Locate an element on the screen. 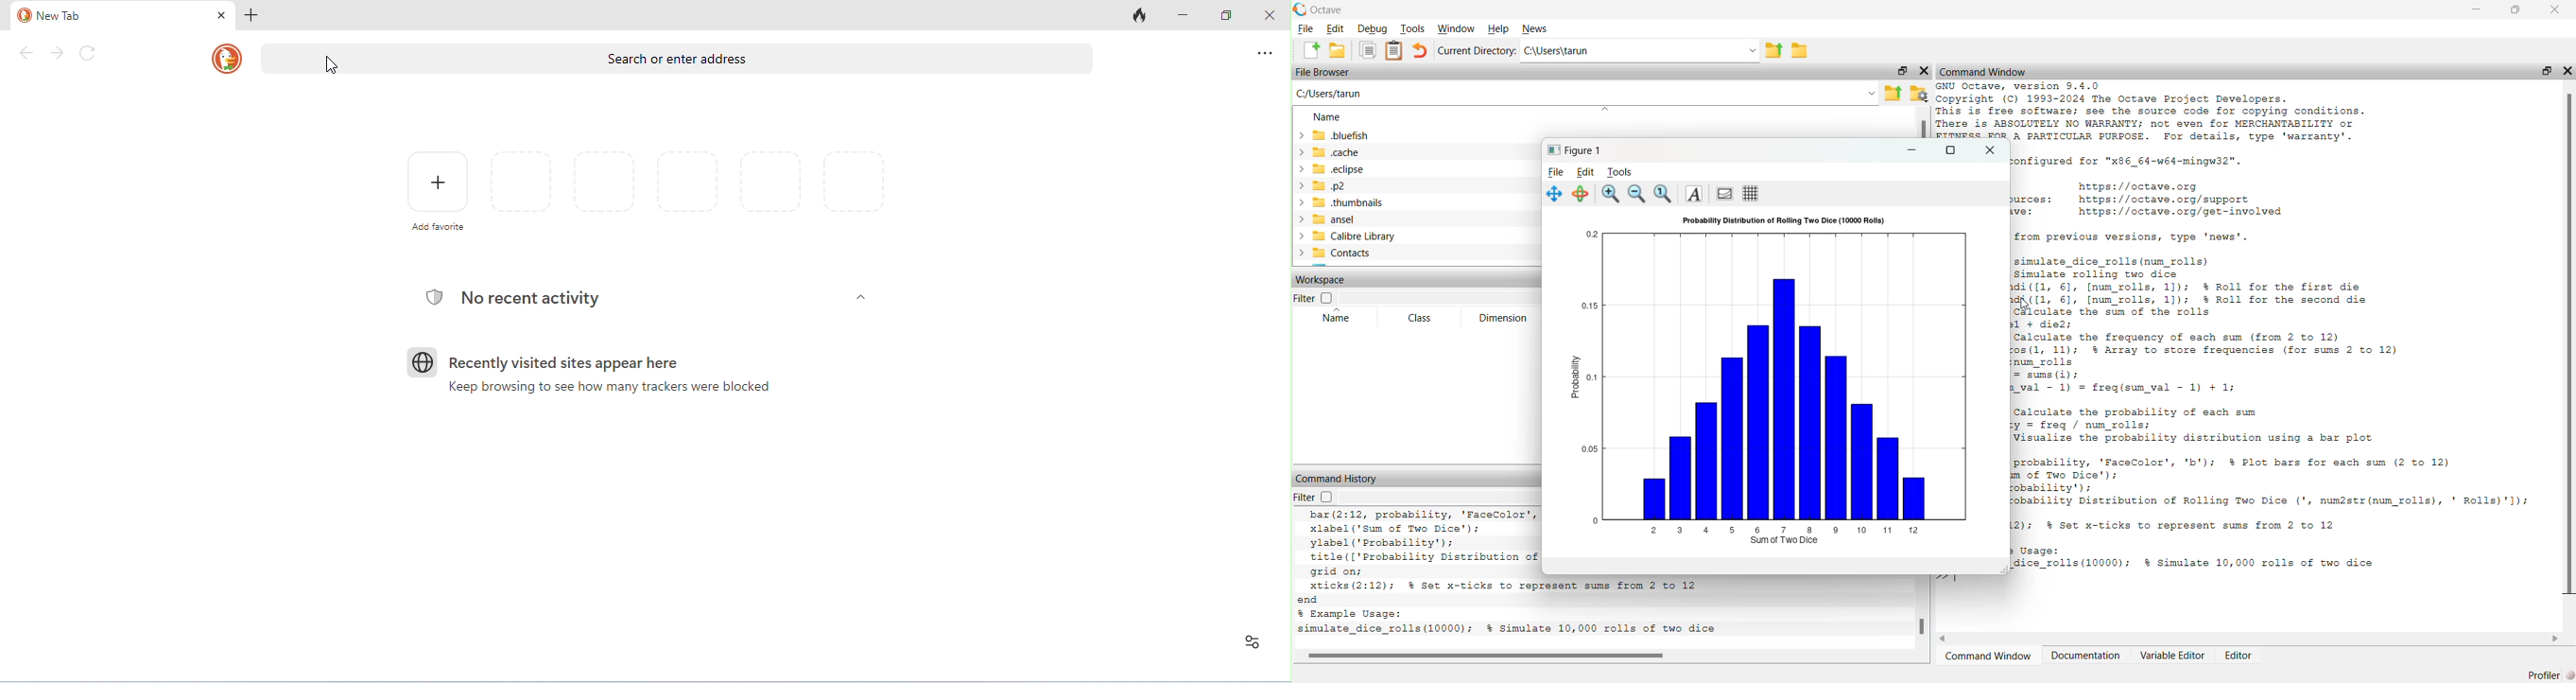 The width and height of the screenshot is (2576, 700). GNU Octave, version 9.4.0

Copyright (C) 1993-2024 The Octave Project Developers.

This is free software; see the source code for copying conditions.
There is ABSOLUTELY NO WARRANTY; not even for MERCHANTABILITY or
FITNESS FOR A PARTICULAR PURPOSE. For details, type 'warranty'.
octave was configured for "x86_64-w64-mingw32".

Home page: https://octave.org

Support resources:  https://octave.org/support

Improve Octave: https://octave.org/get-involved

Bi elisa Sali cooled tin cop doin. Some MEaliy’ is located at coordinates (2275, 327).